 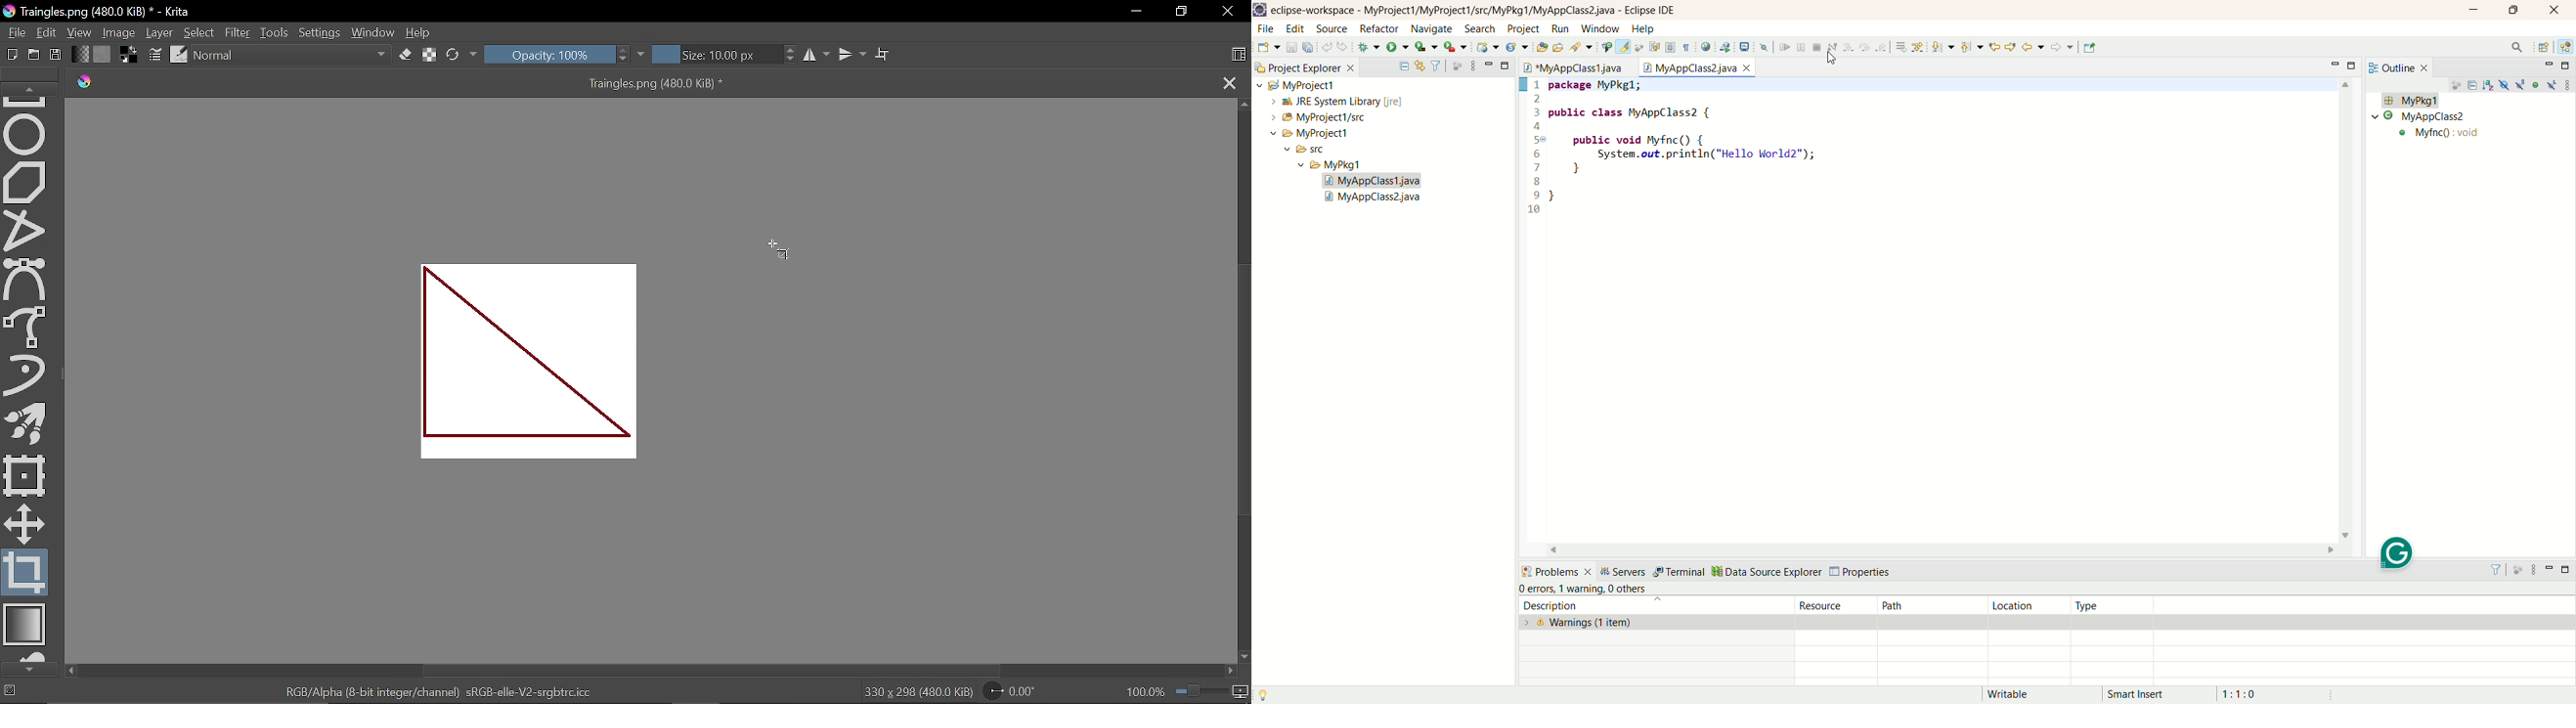 I want to click on Move down, so click(x=1244, y=657).